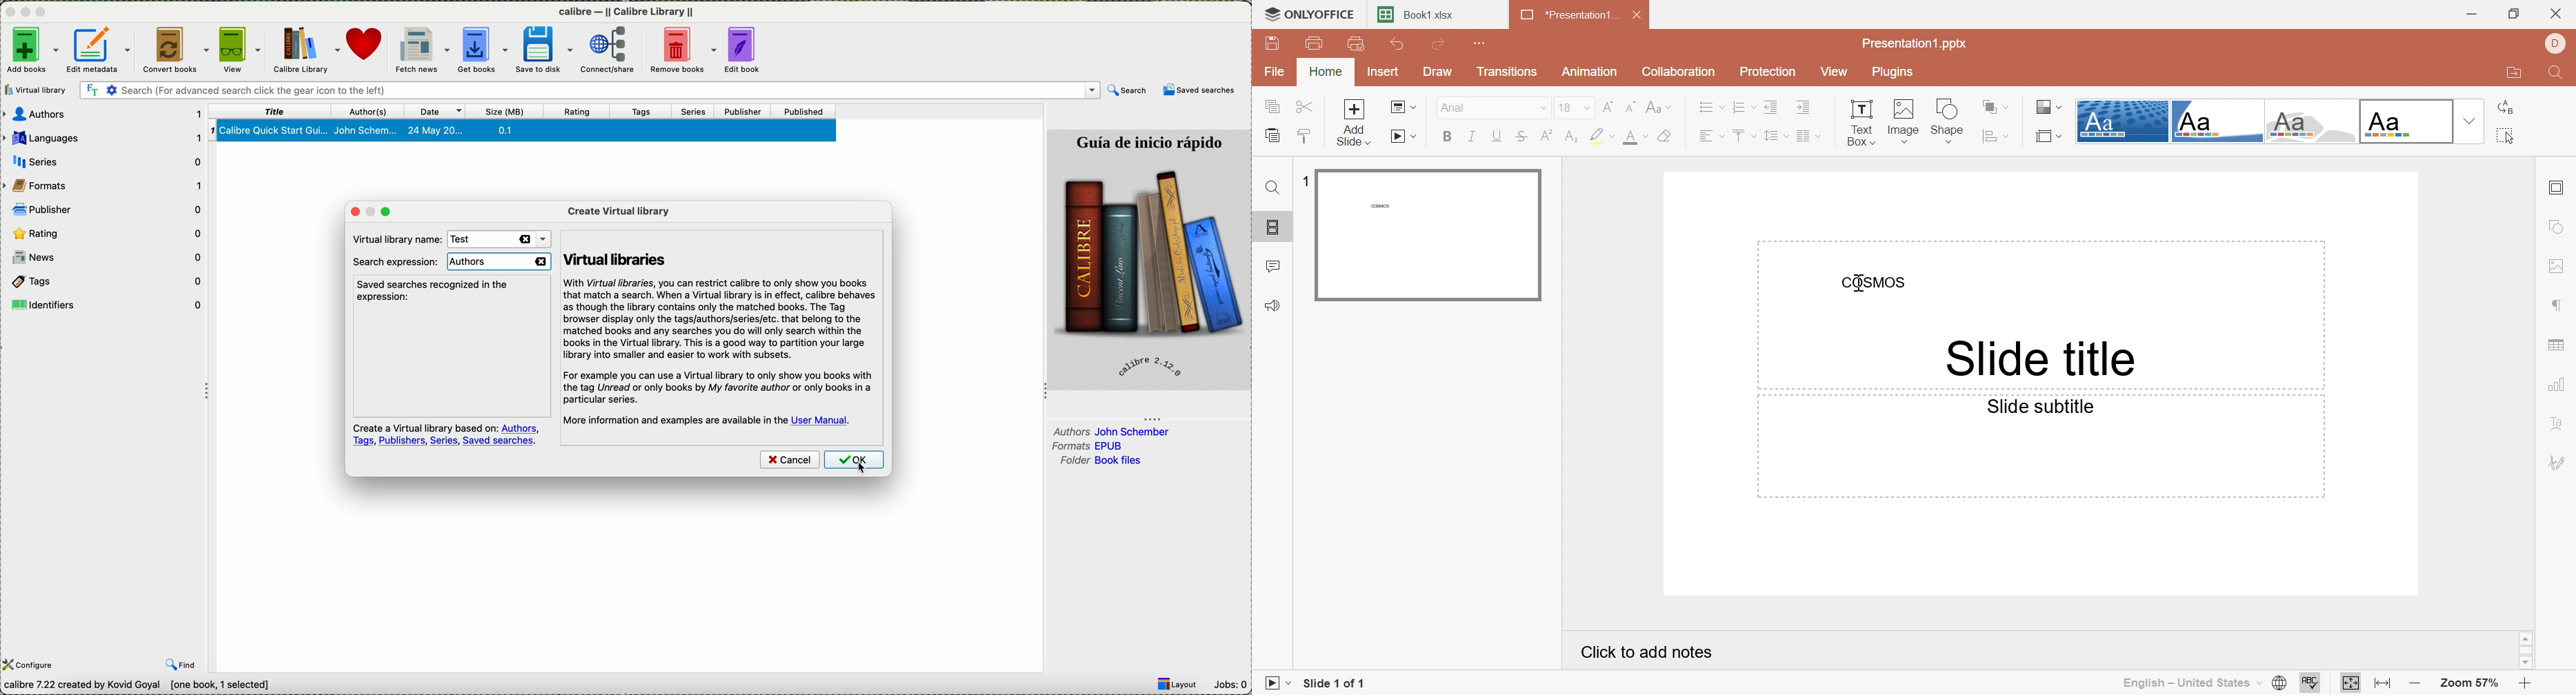  I want to click on folder, so click(1098, 462).